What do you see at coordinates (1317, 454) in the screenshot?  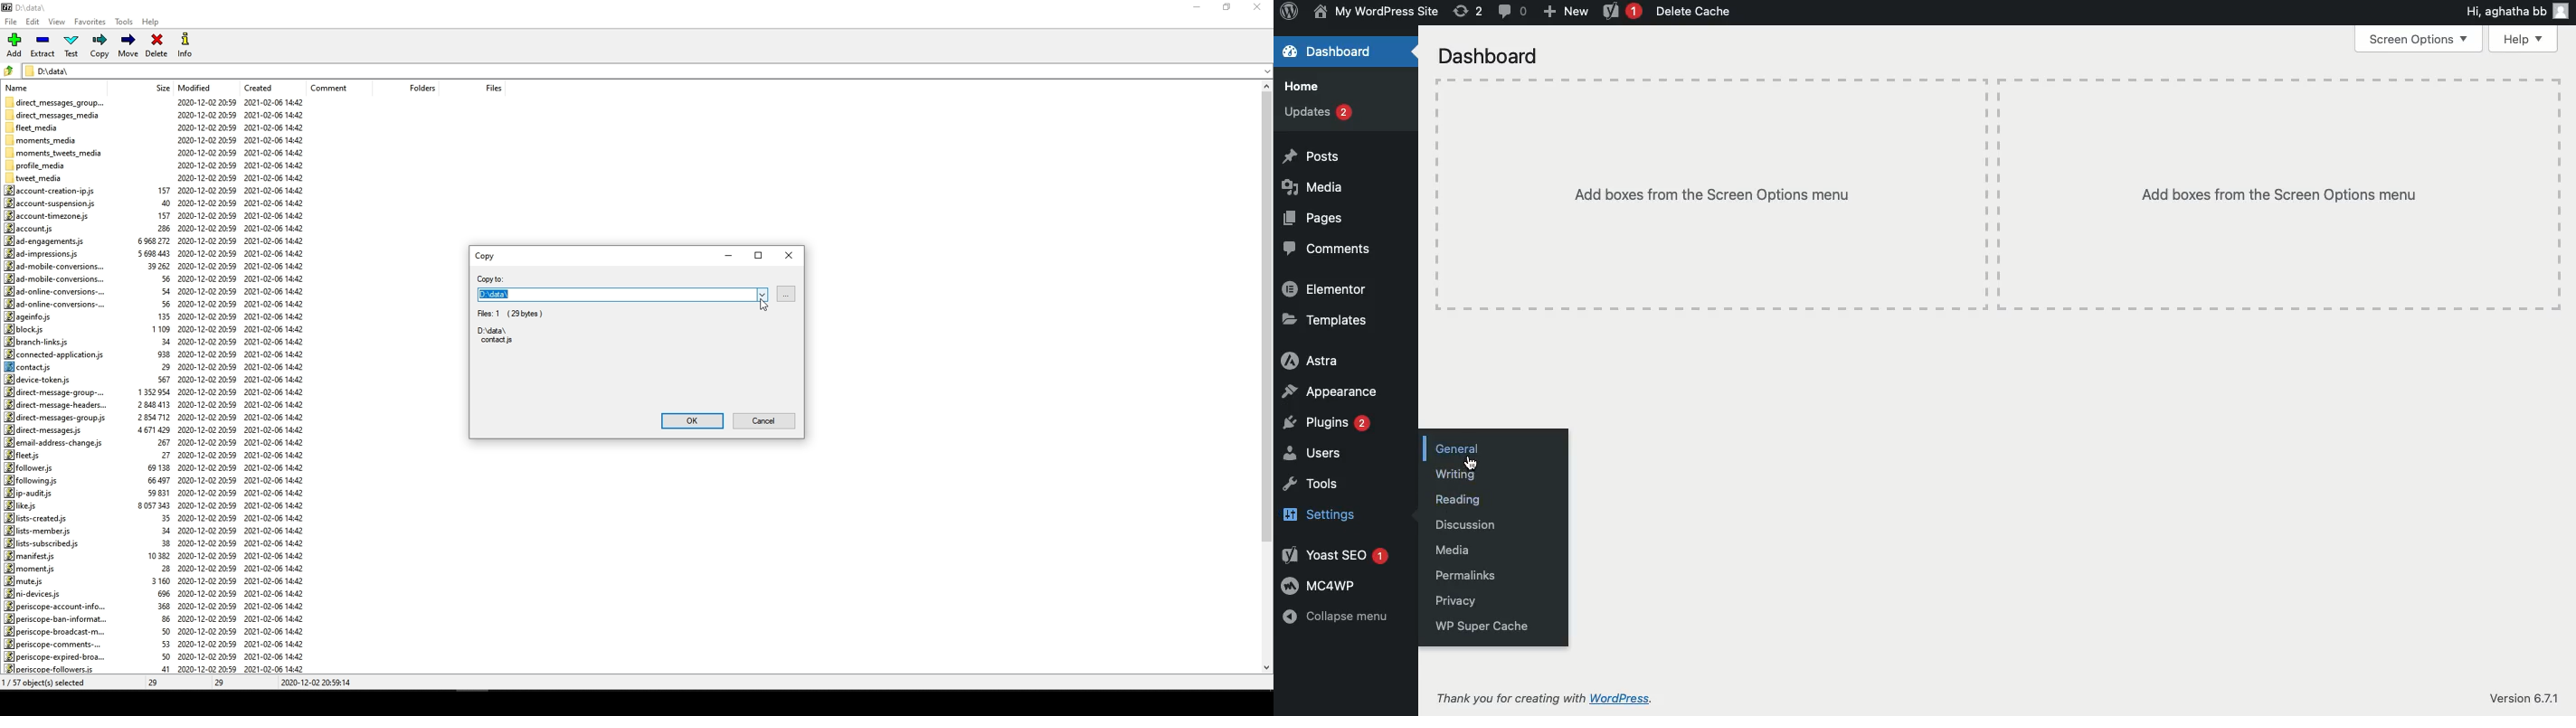 I see `Users` at bounding box center [1317, 454].